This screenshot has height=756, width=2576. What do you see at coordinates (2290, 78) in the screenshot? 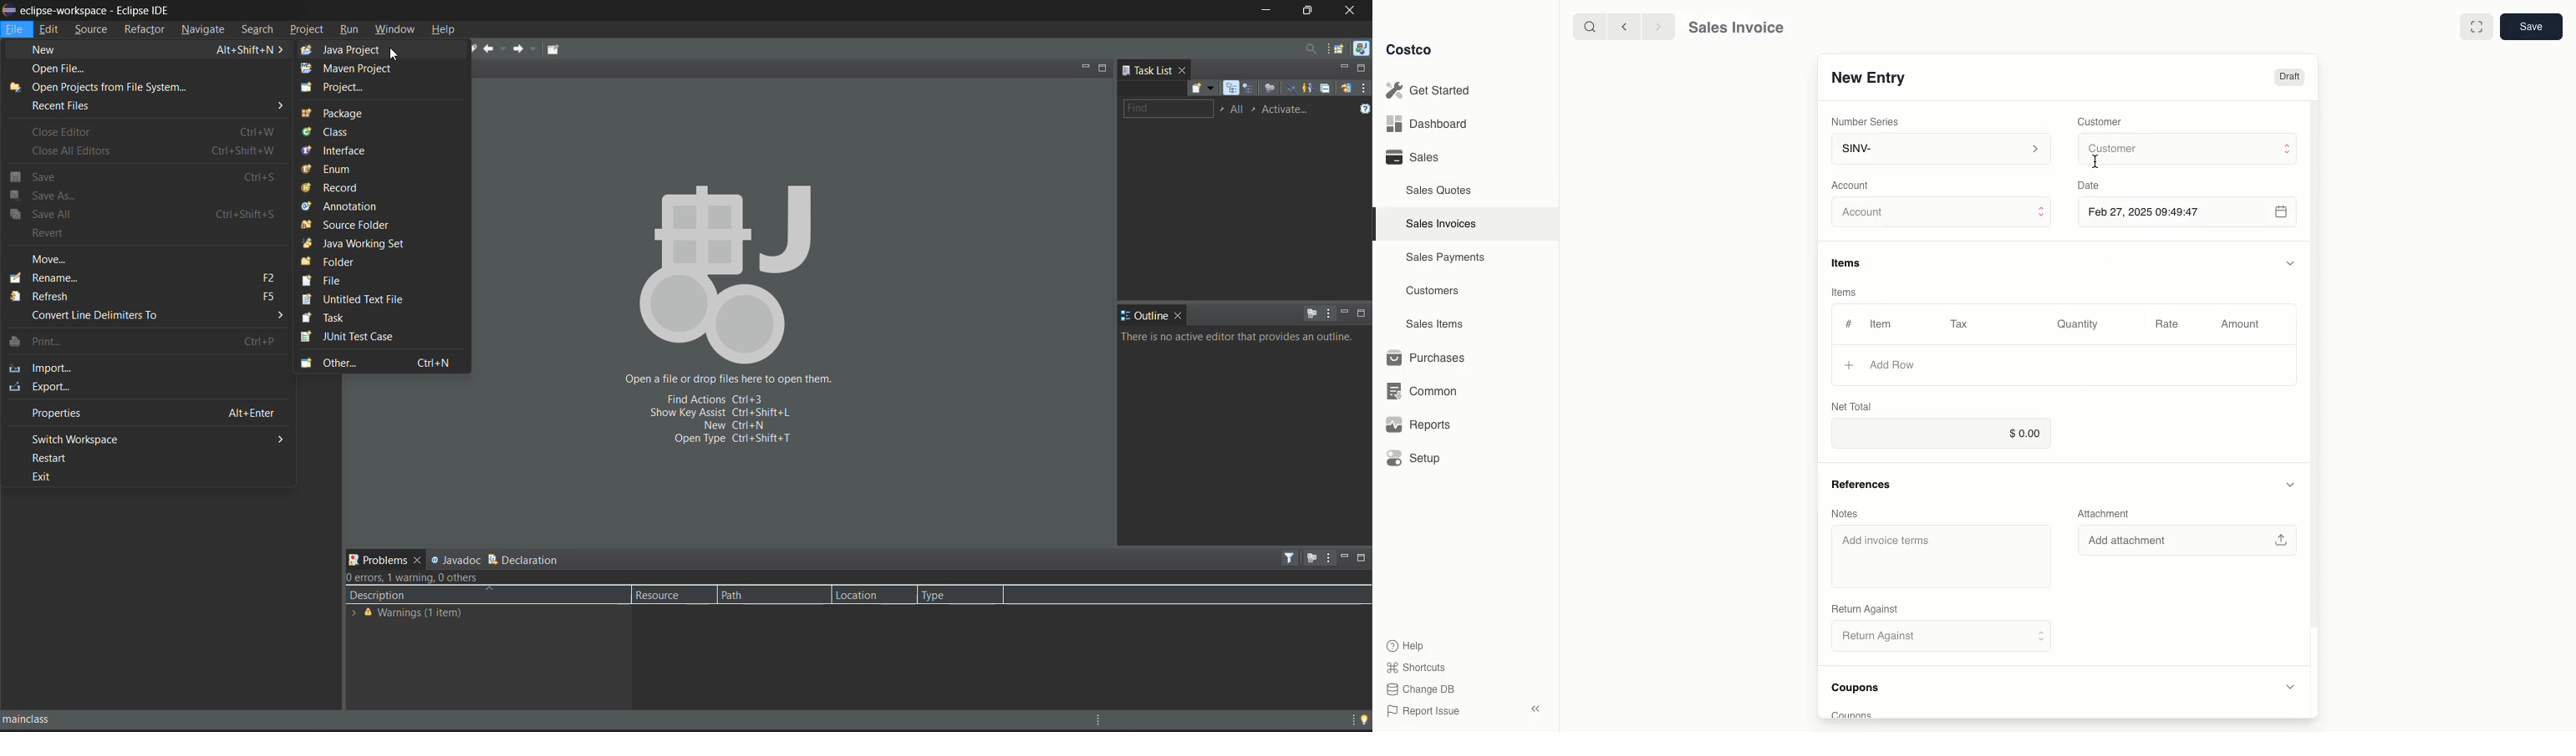
I see `Draft` at bounding box center [2290, 78].